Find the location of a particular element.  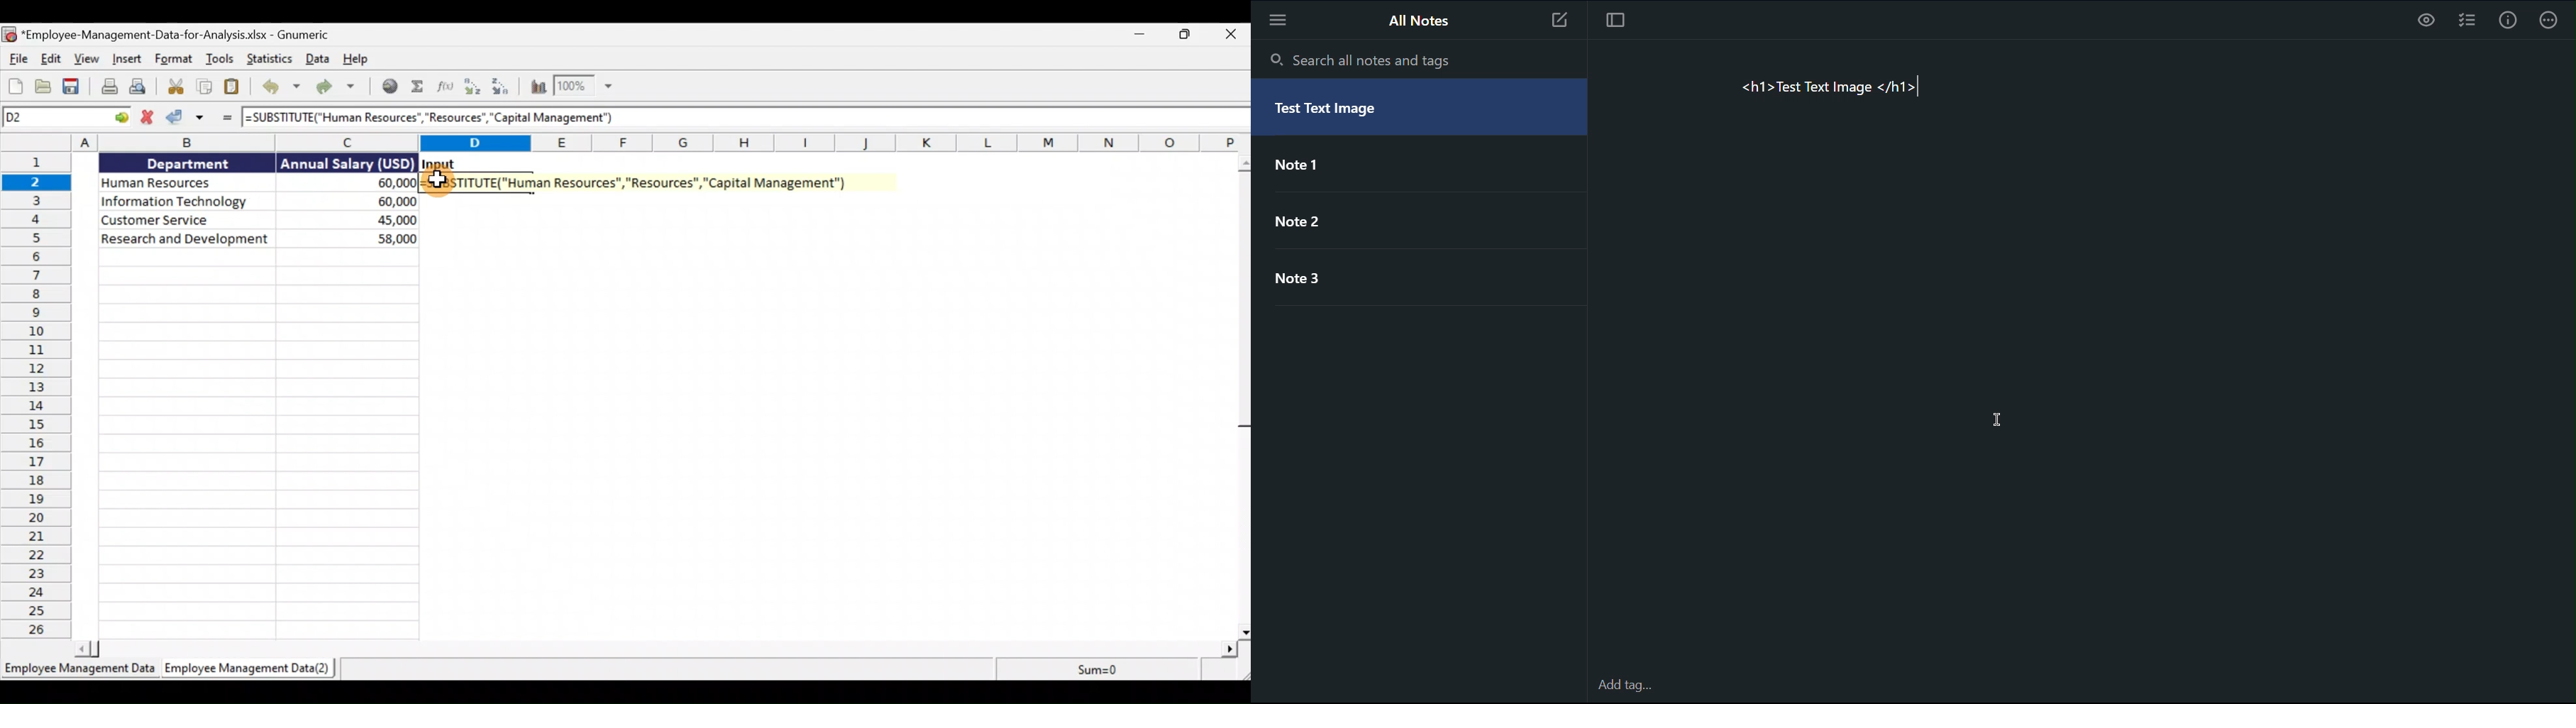

Info is located at coordinates (2509, 20).